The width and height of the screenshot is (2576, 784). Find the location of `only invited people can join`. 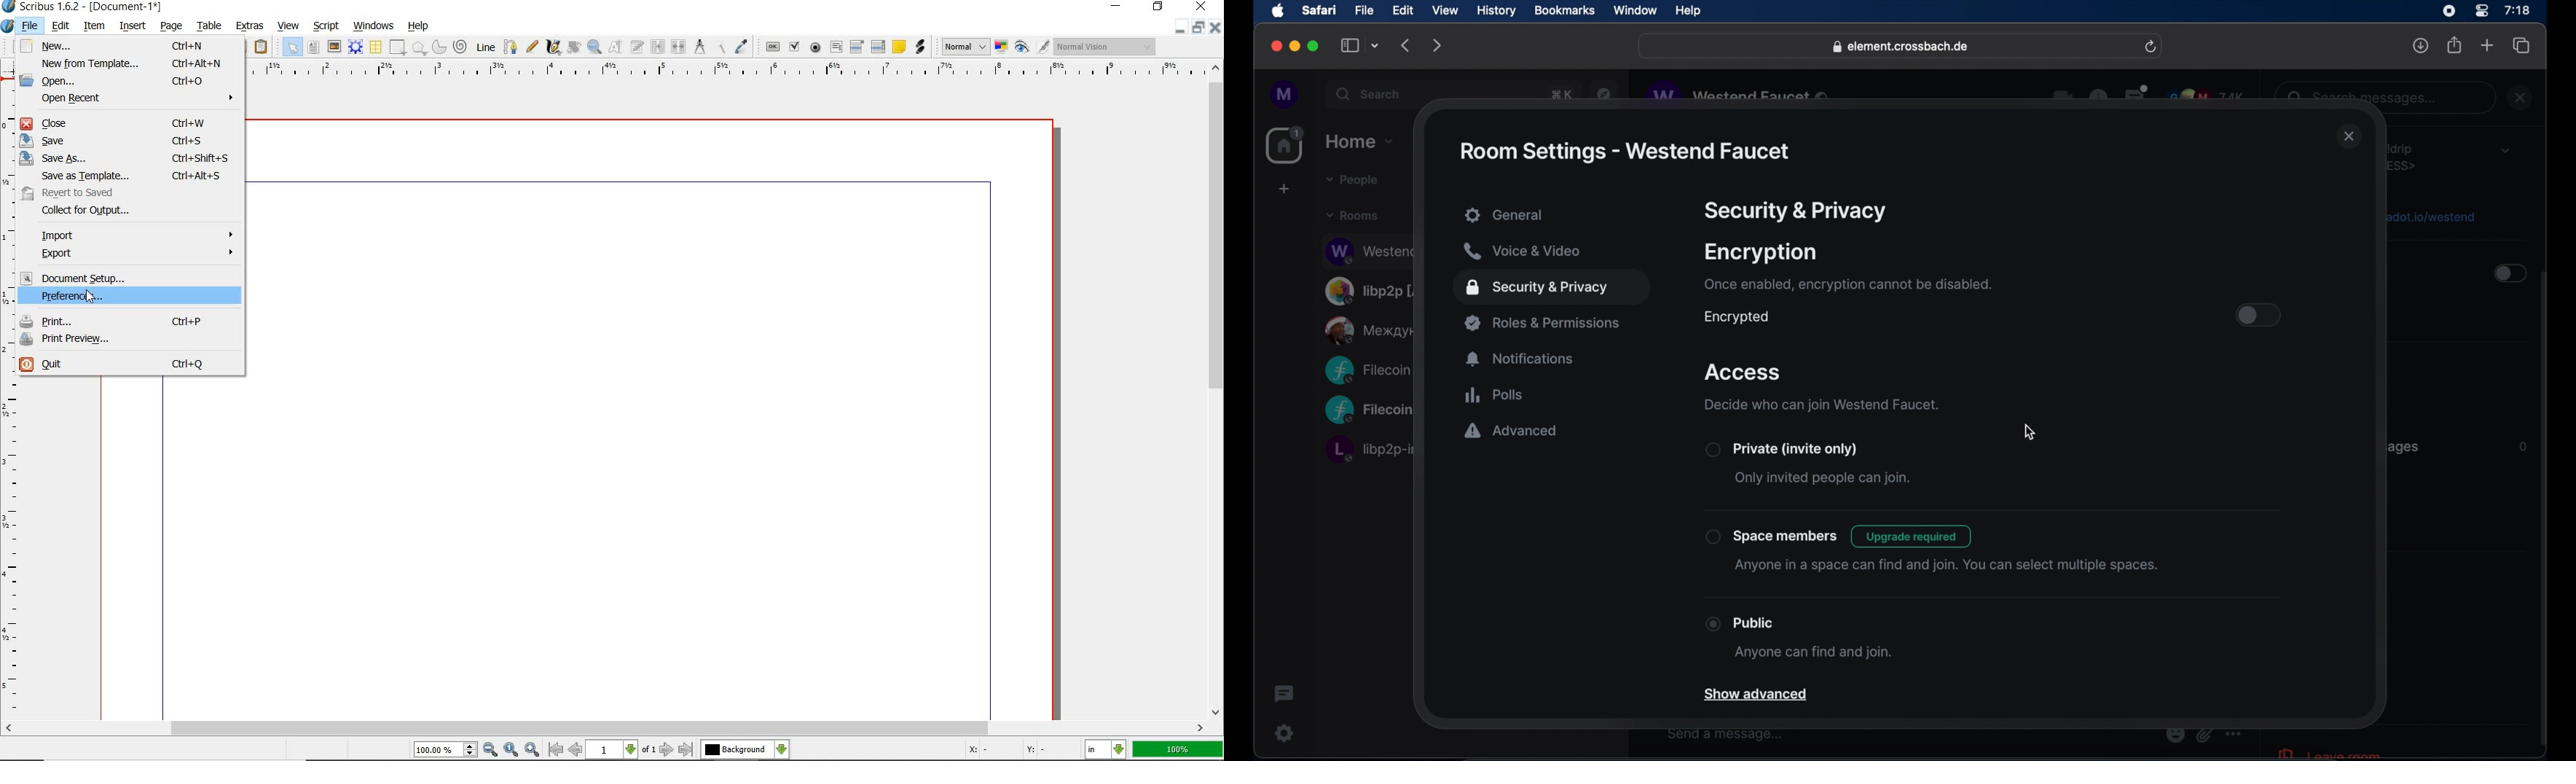

only invited people can join is located at coordinates (1822, 479).